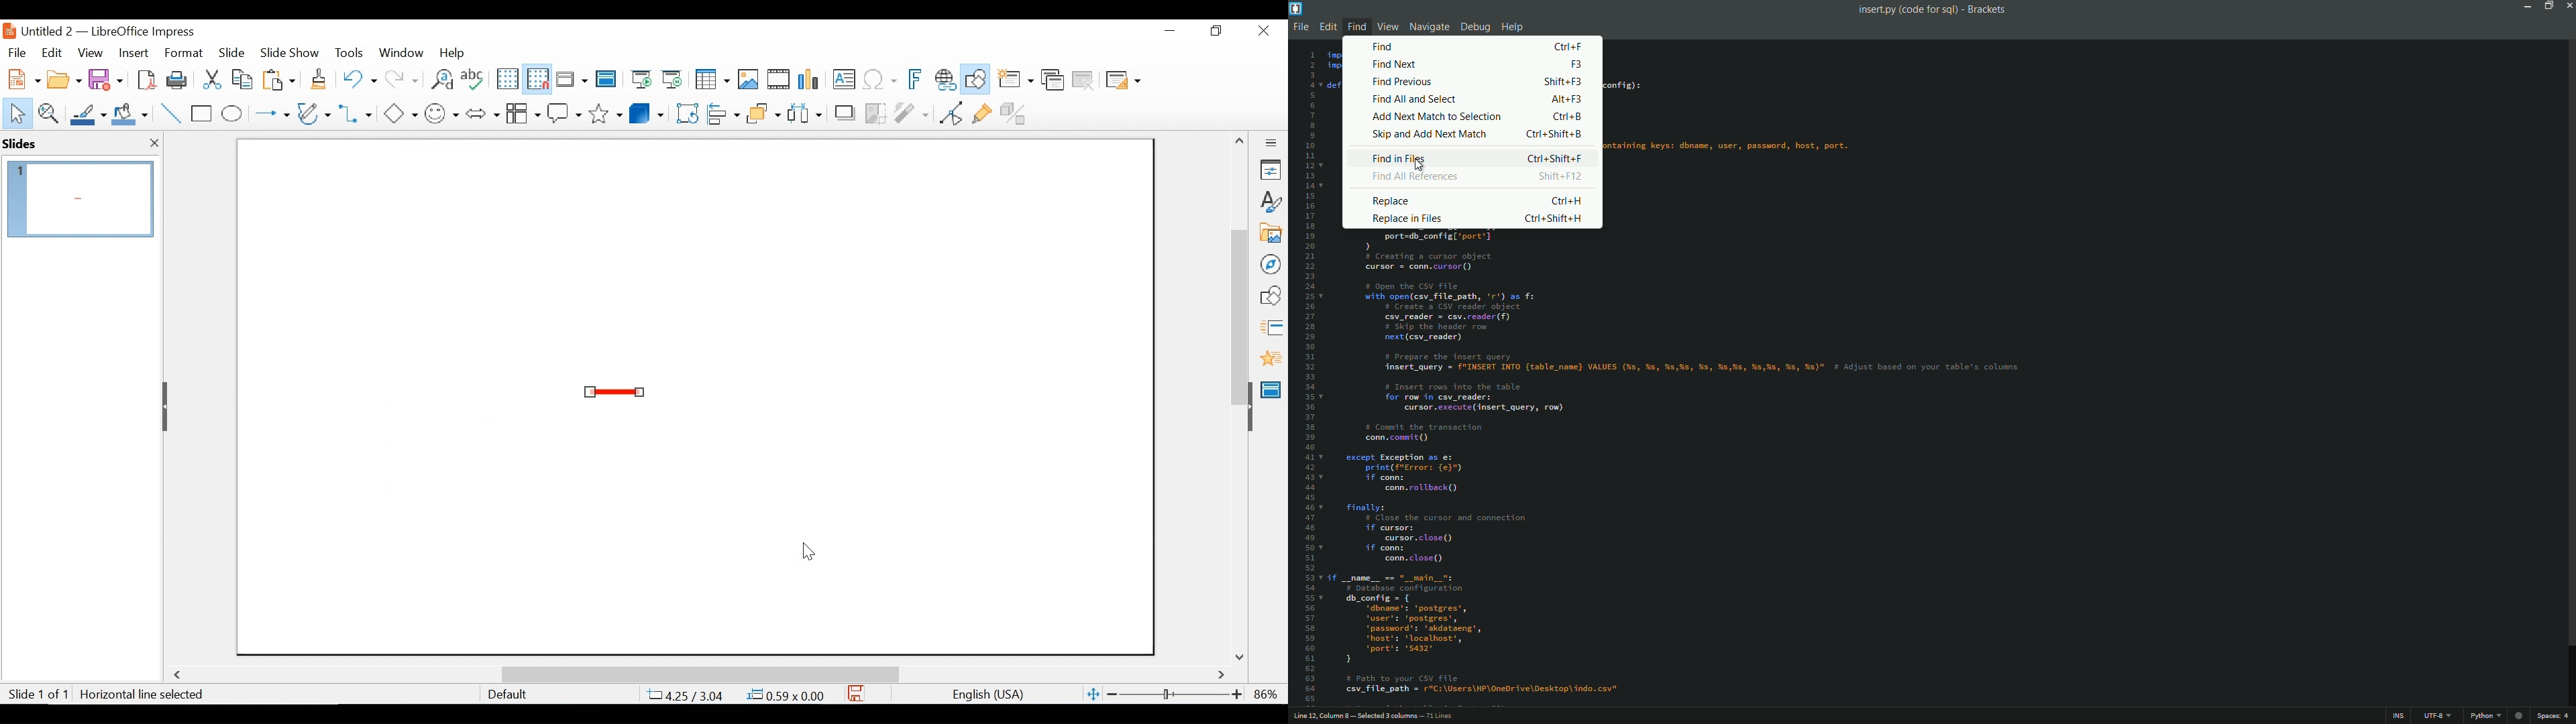 The height and width of the screenshot is (728, 2576). Describe the element at coordinates (1306, 376) in the screenshot. I see `line numbers` at that location.